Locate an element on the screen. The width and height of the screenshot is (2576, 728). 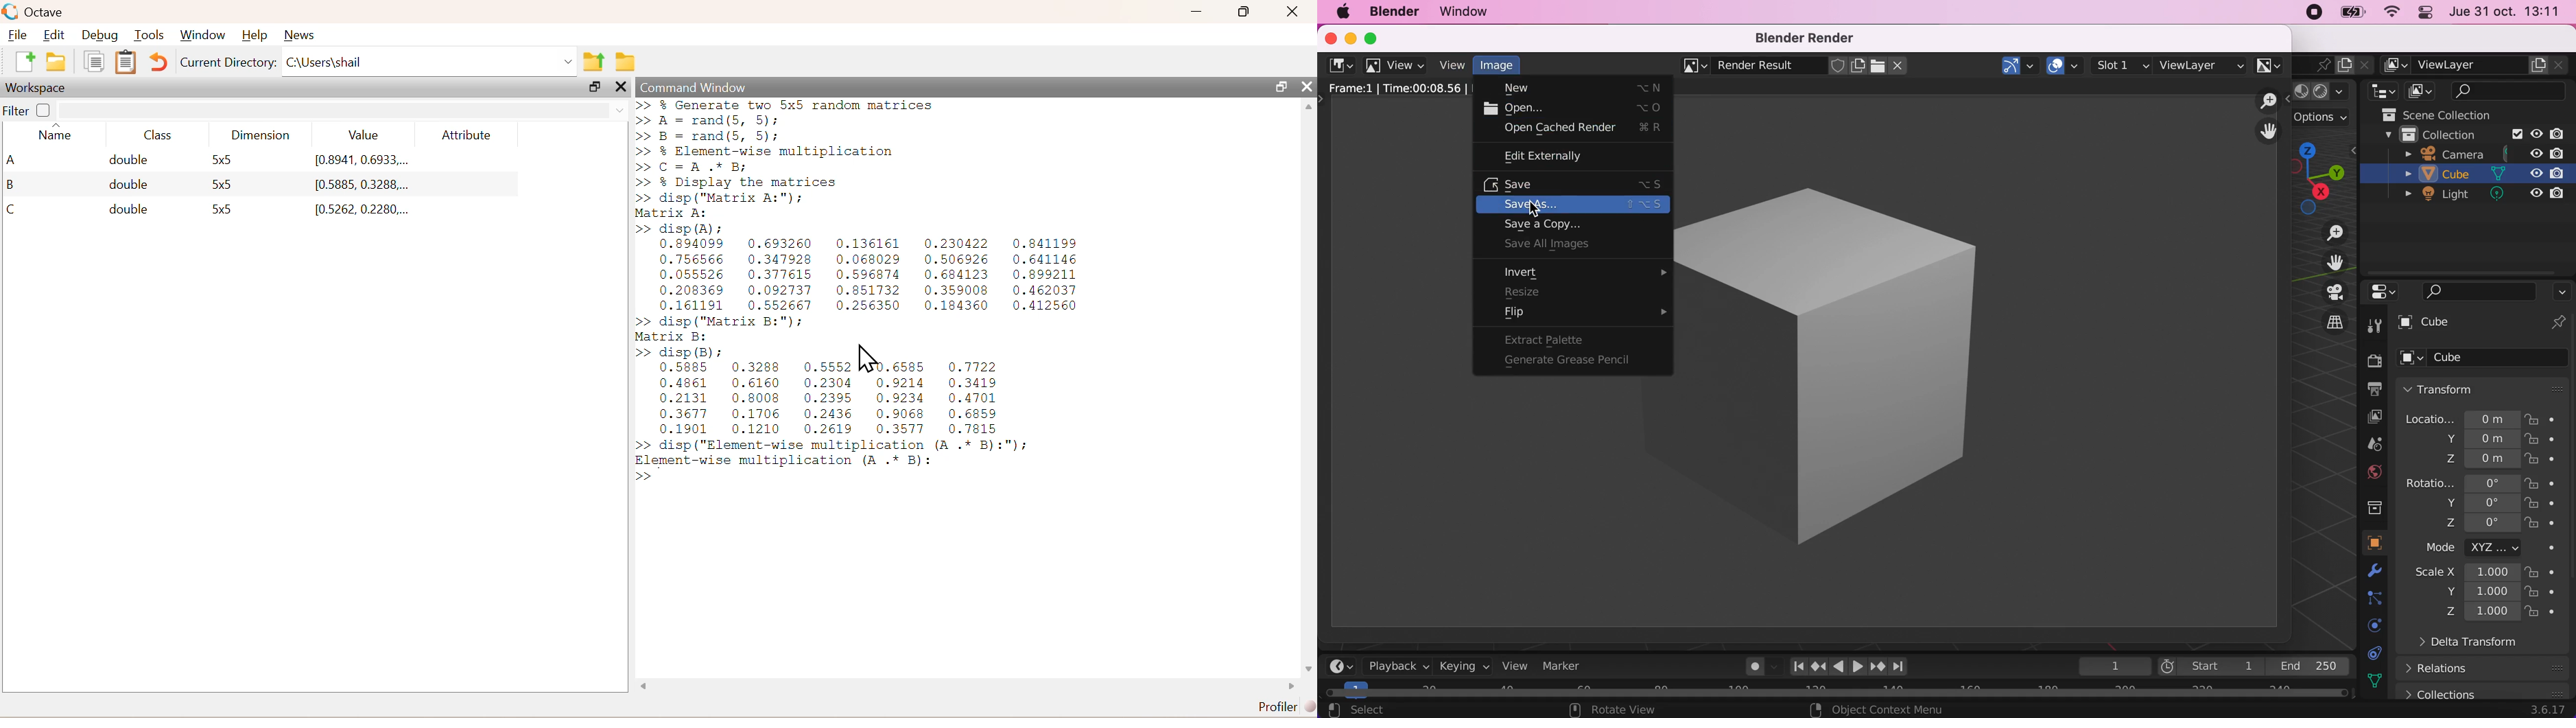
display mode is located at coordinates (2423, 91).